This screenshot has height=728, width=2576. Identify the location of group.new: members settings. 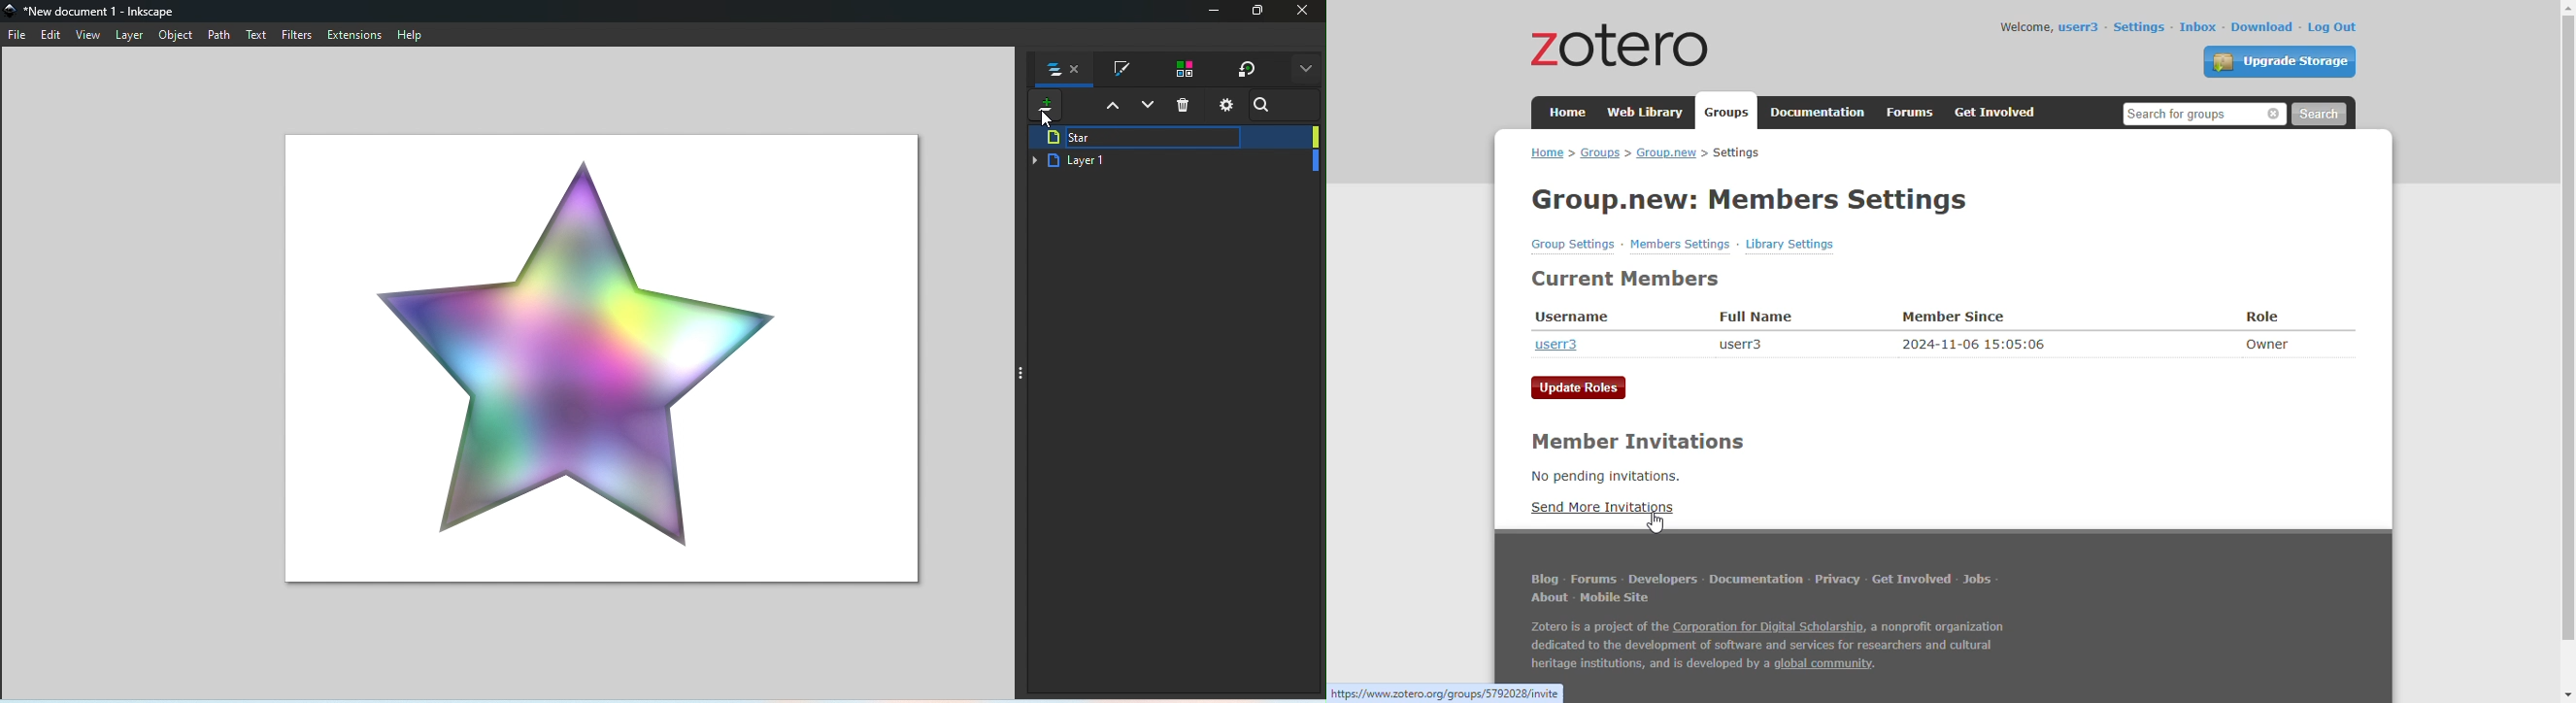
(1751, 200).